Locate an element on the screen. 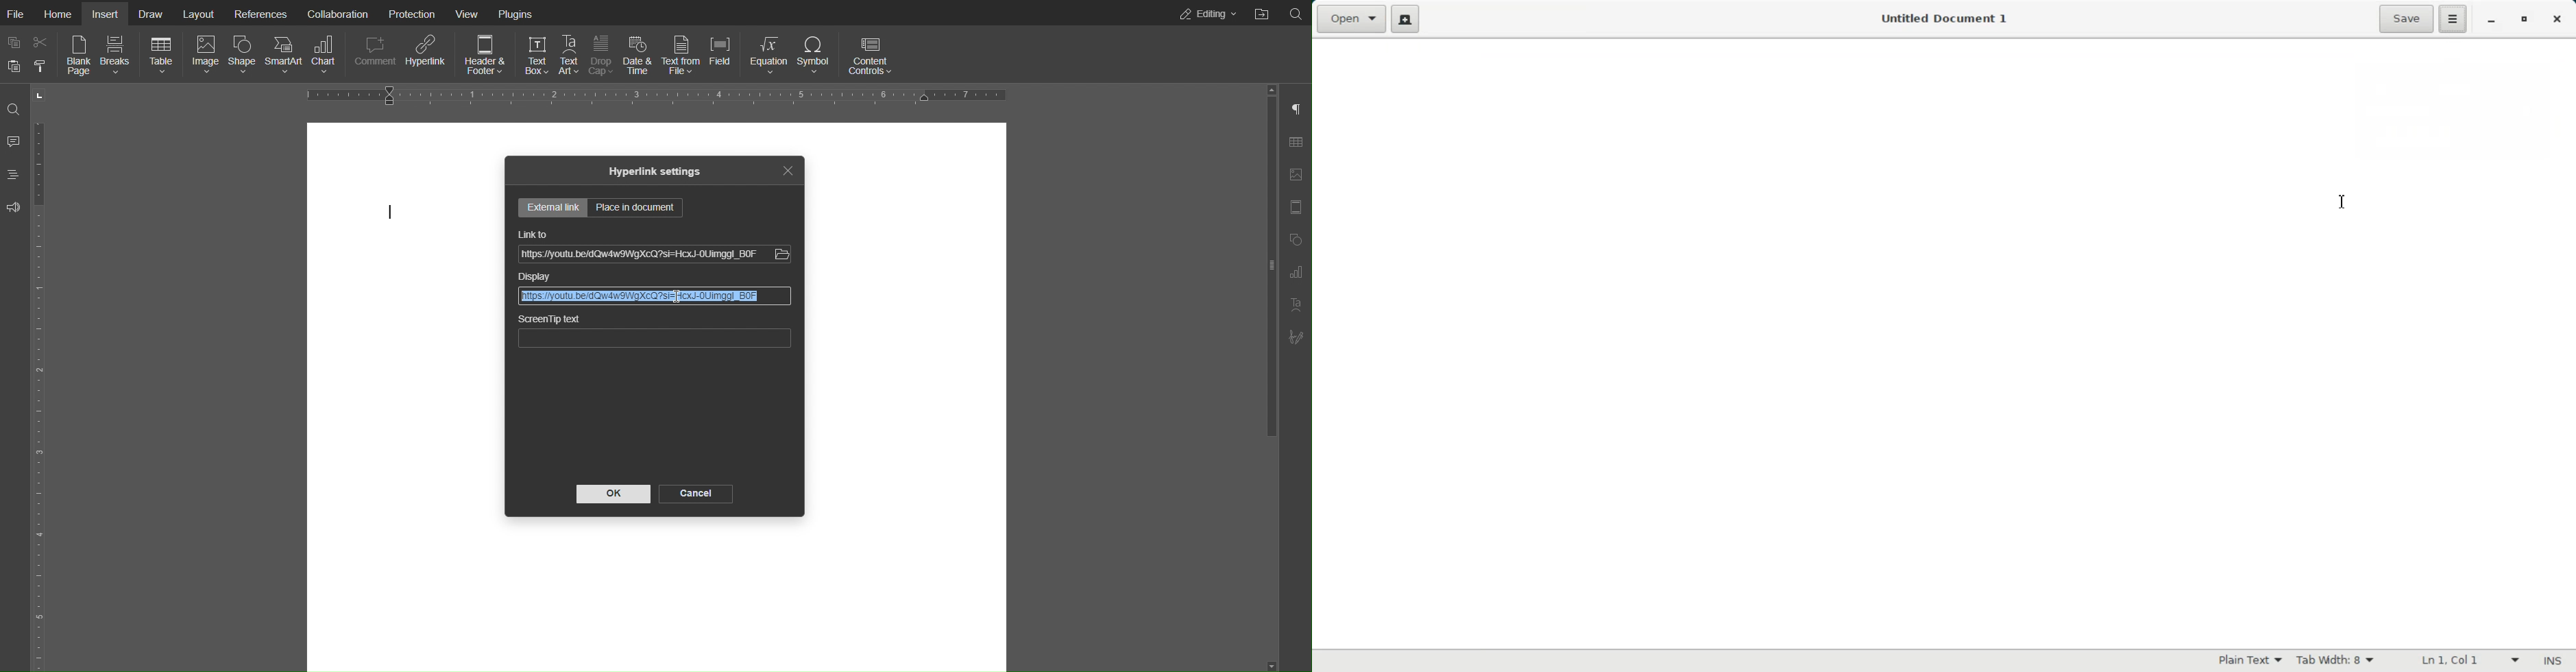  Cancel is located at coordinates (695, 494).